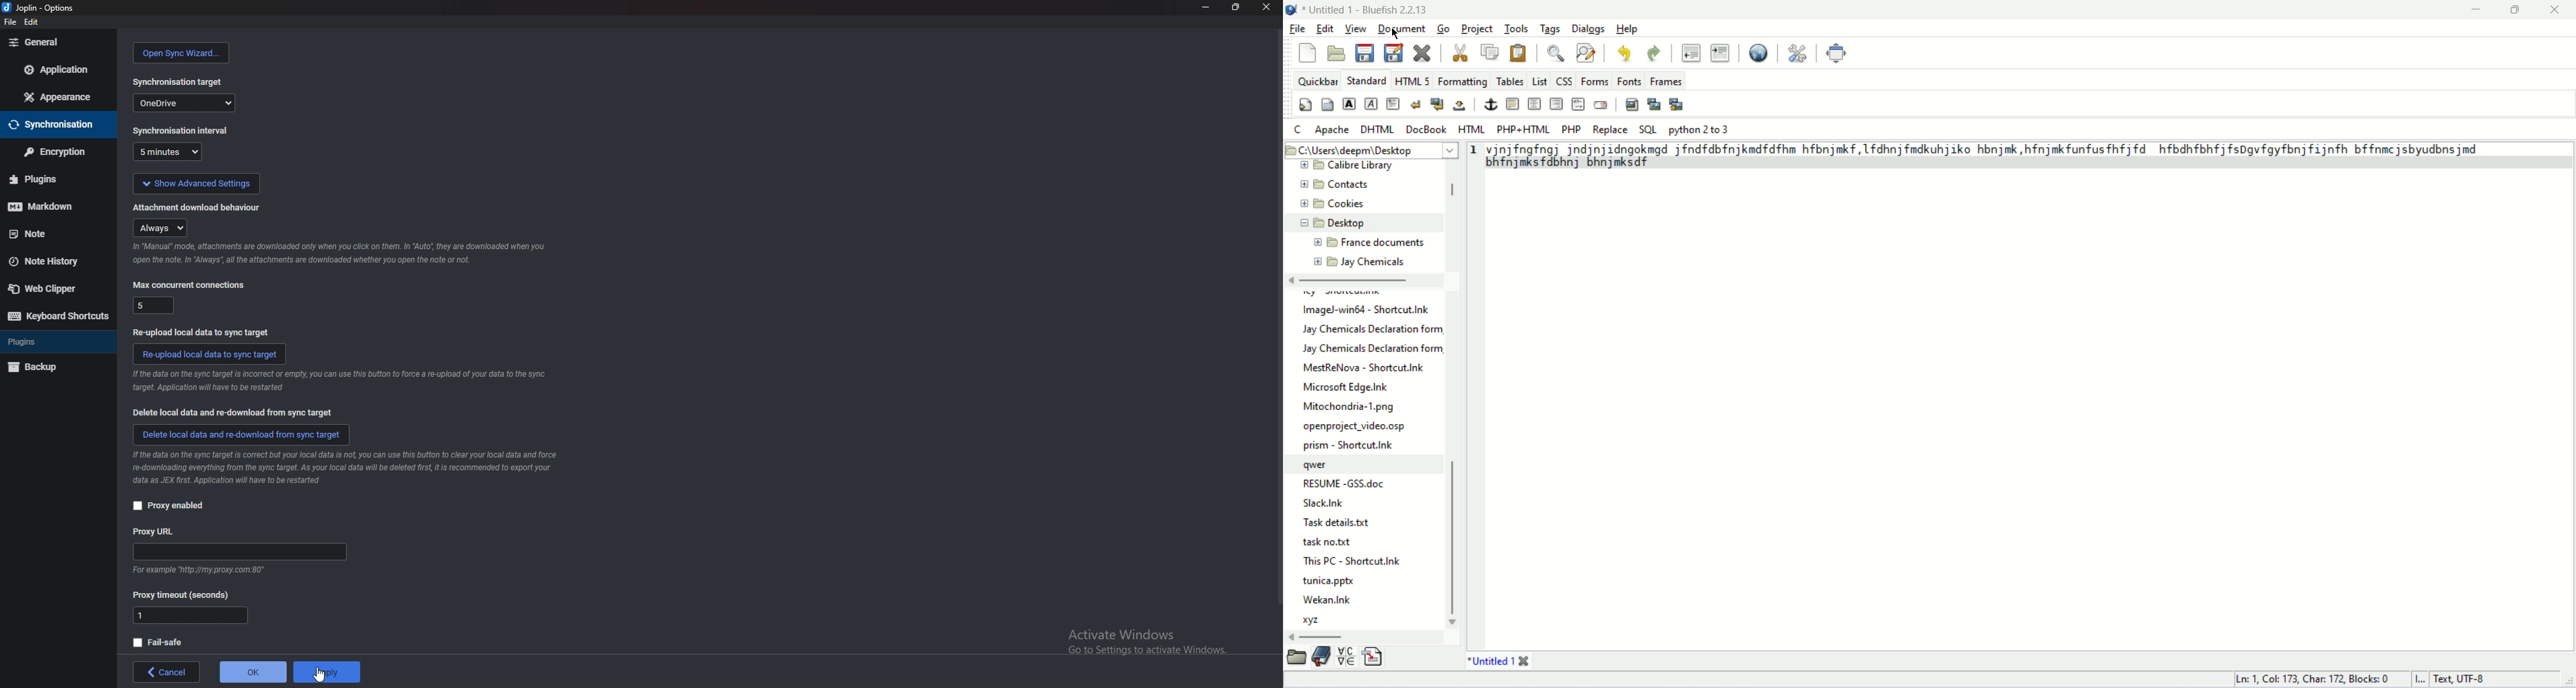 The width and height of the screenshot is (2576, 700). What do you see at coordinates (323, 675) in the screenshot?
I see `cursor` at bounding box center [323, 675].